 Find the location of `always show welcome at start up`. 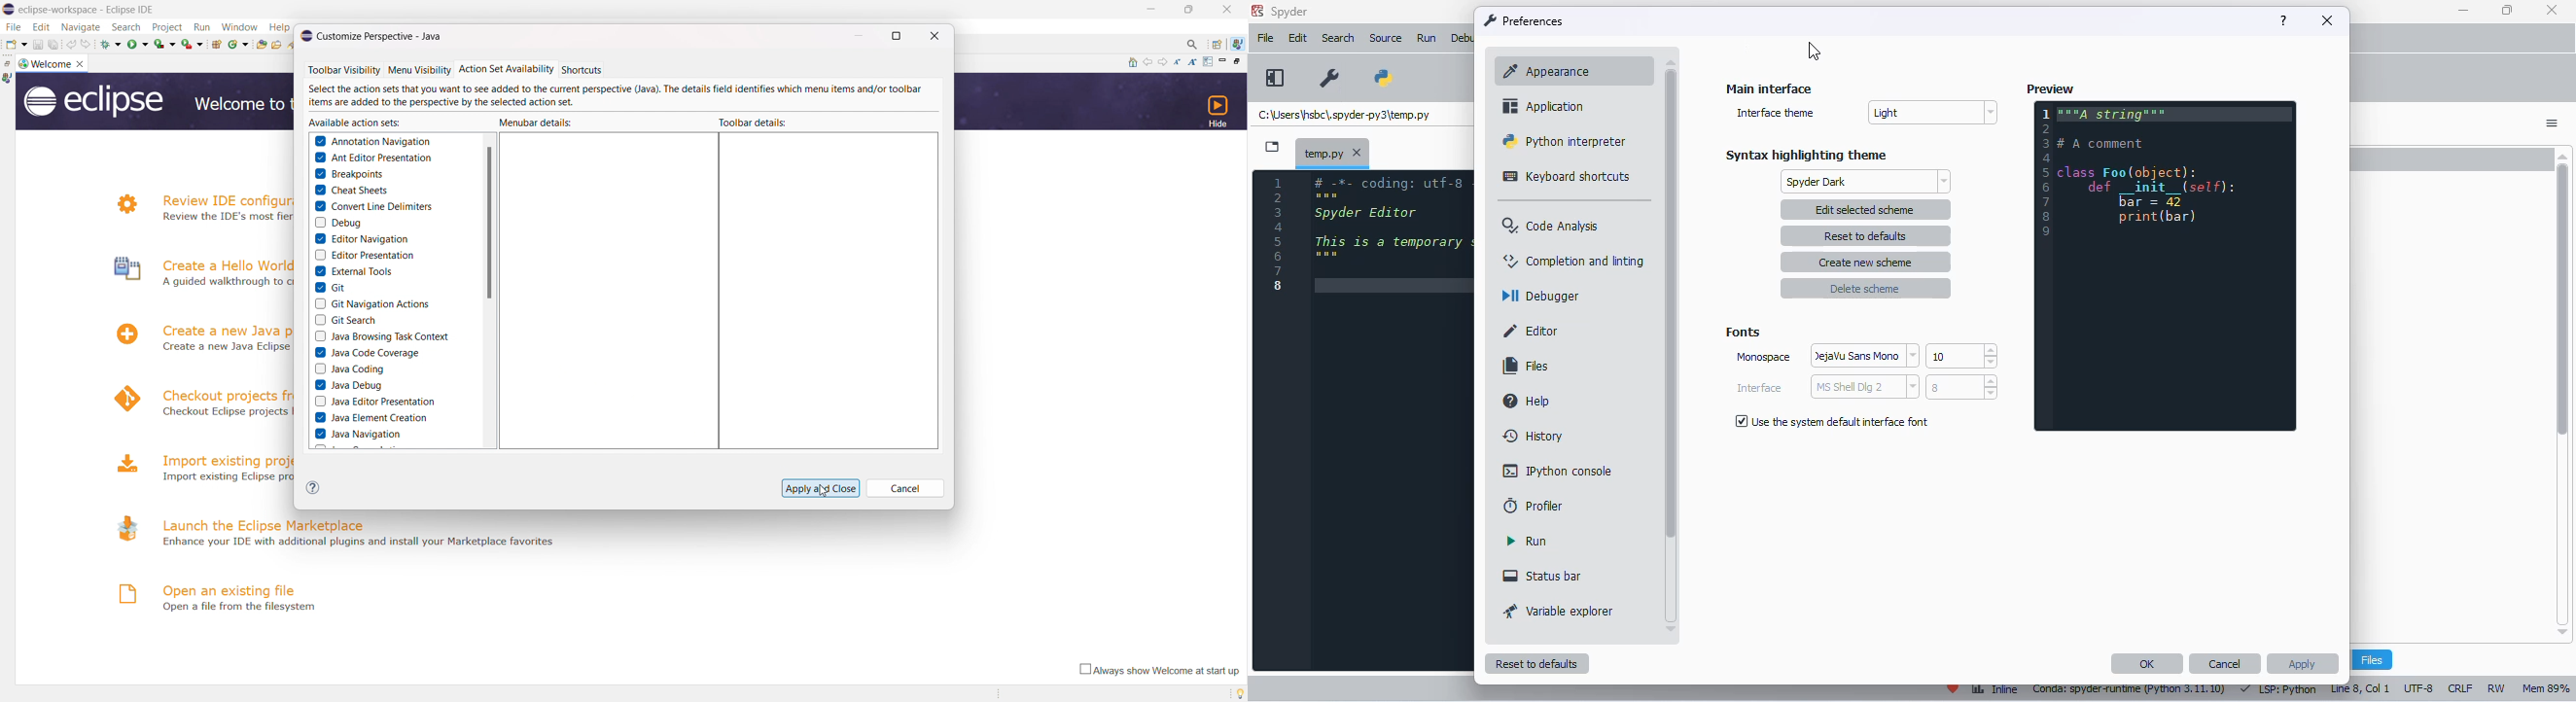

always show welcome at start up is located at coordinates (1157, 670).